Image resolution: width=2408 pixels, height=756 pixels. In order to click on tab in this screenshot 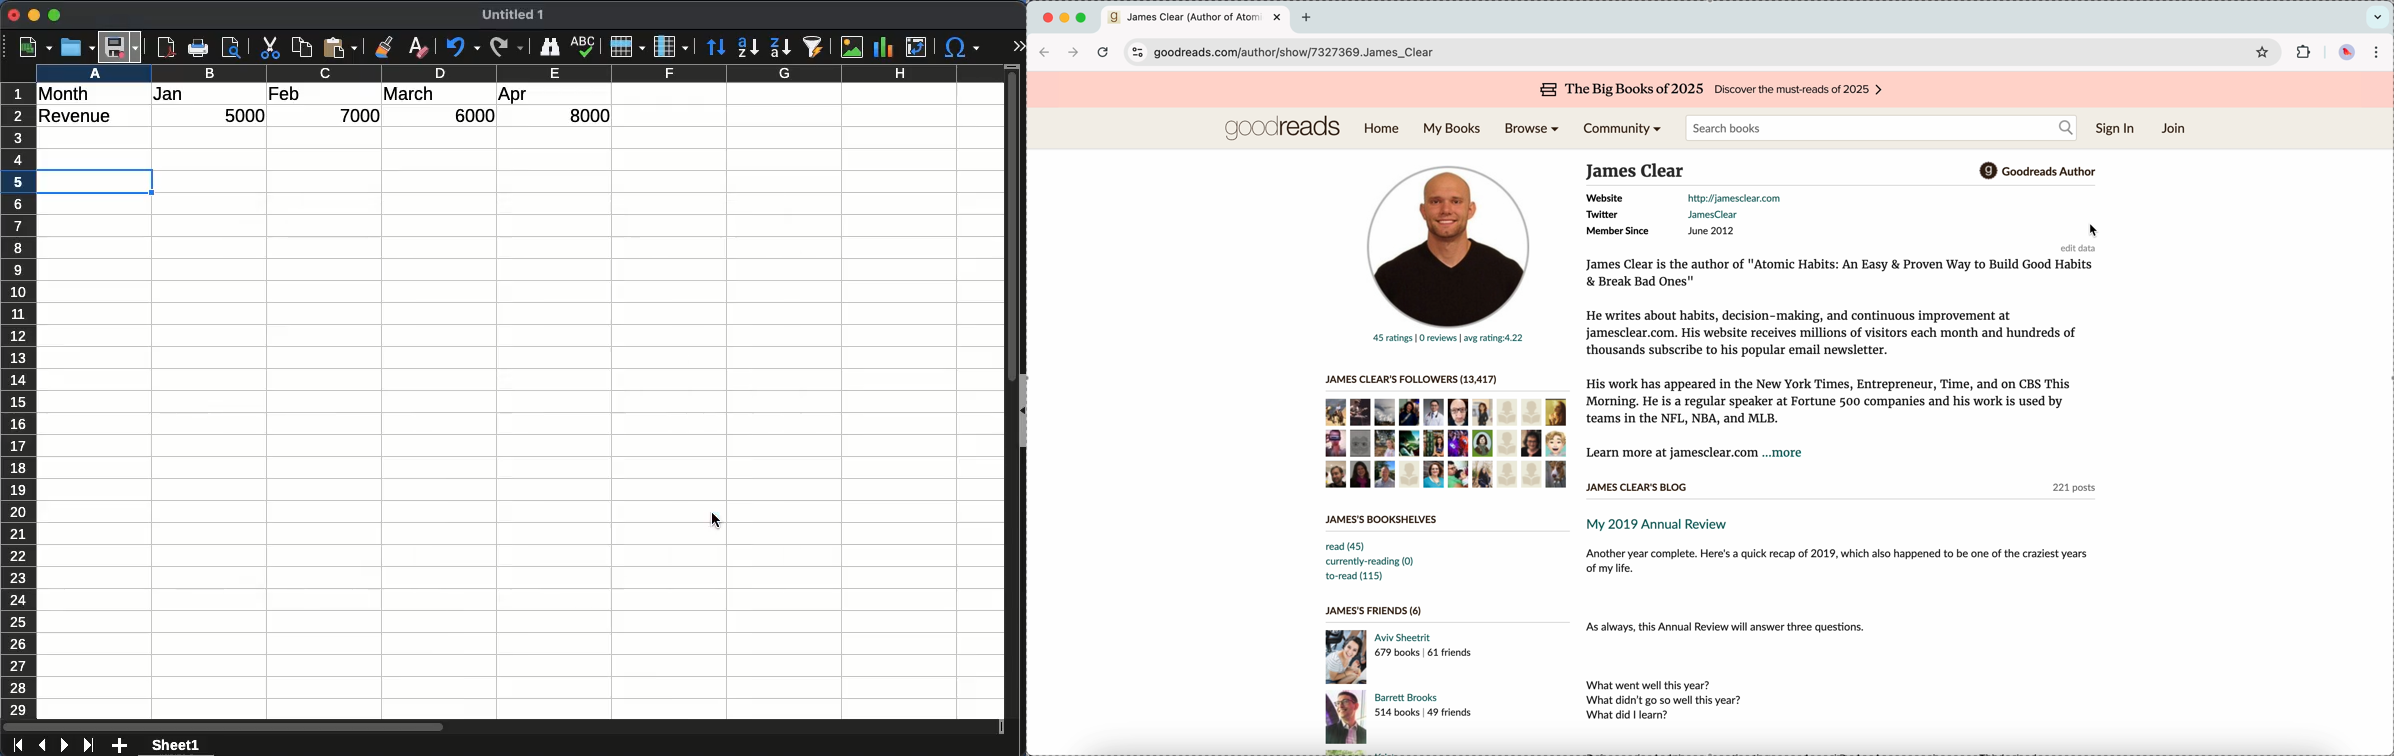, I will do `click(1198, 18)`.